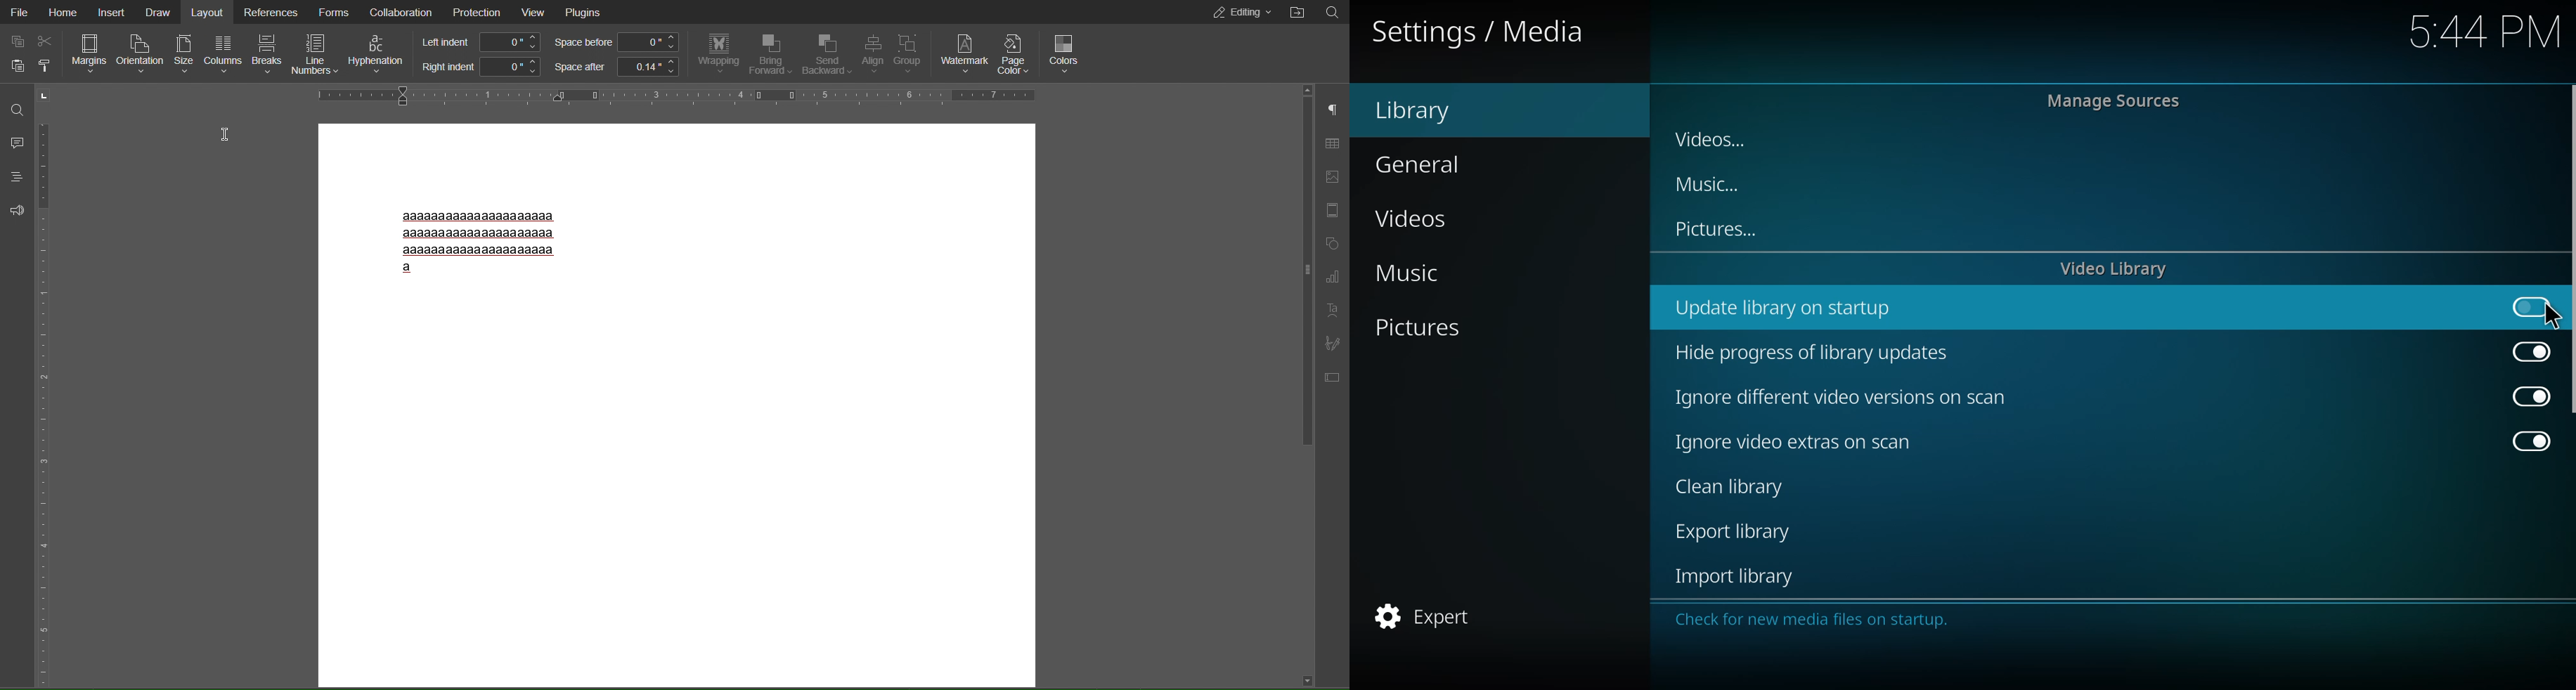 The height and width of the screenshot is (700, 2576). Describe the element at coordinates (63, 13) in the screenshot. I see `Home` at that location.